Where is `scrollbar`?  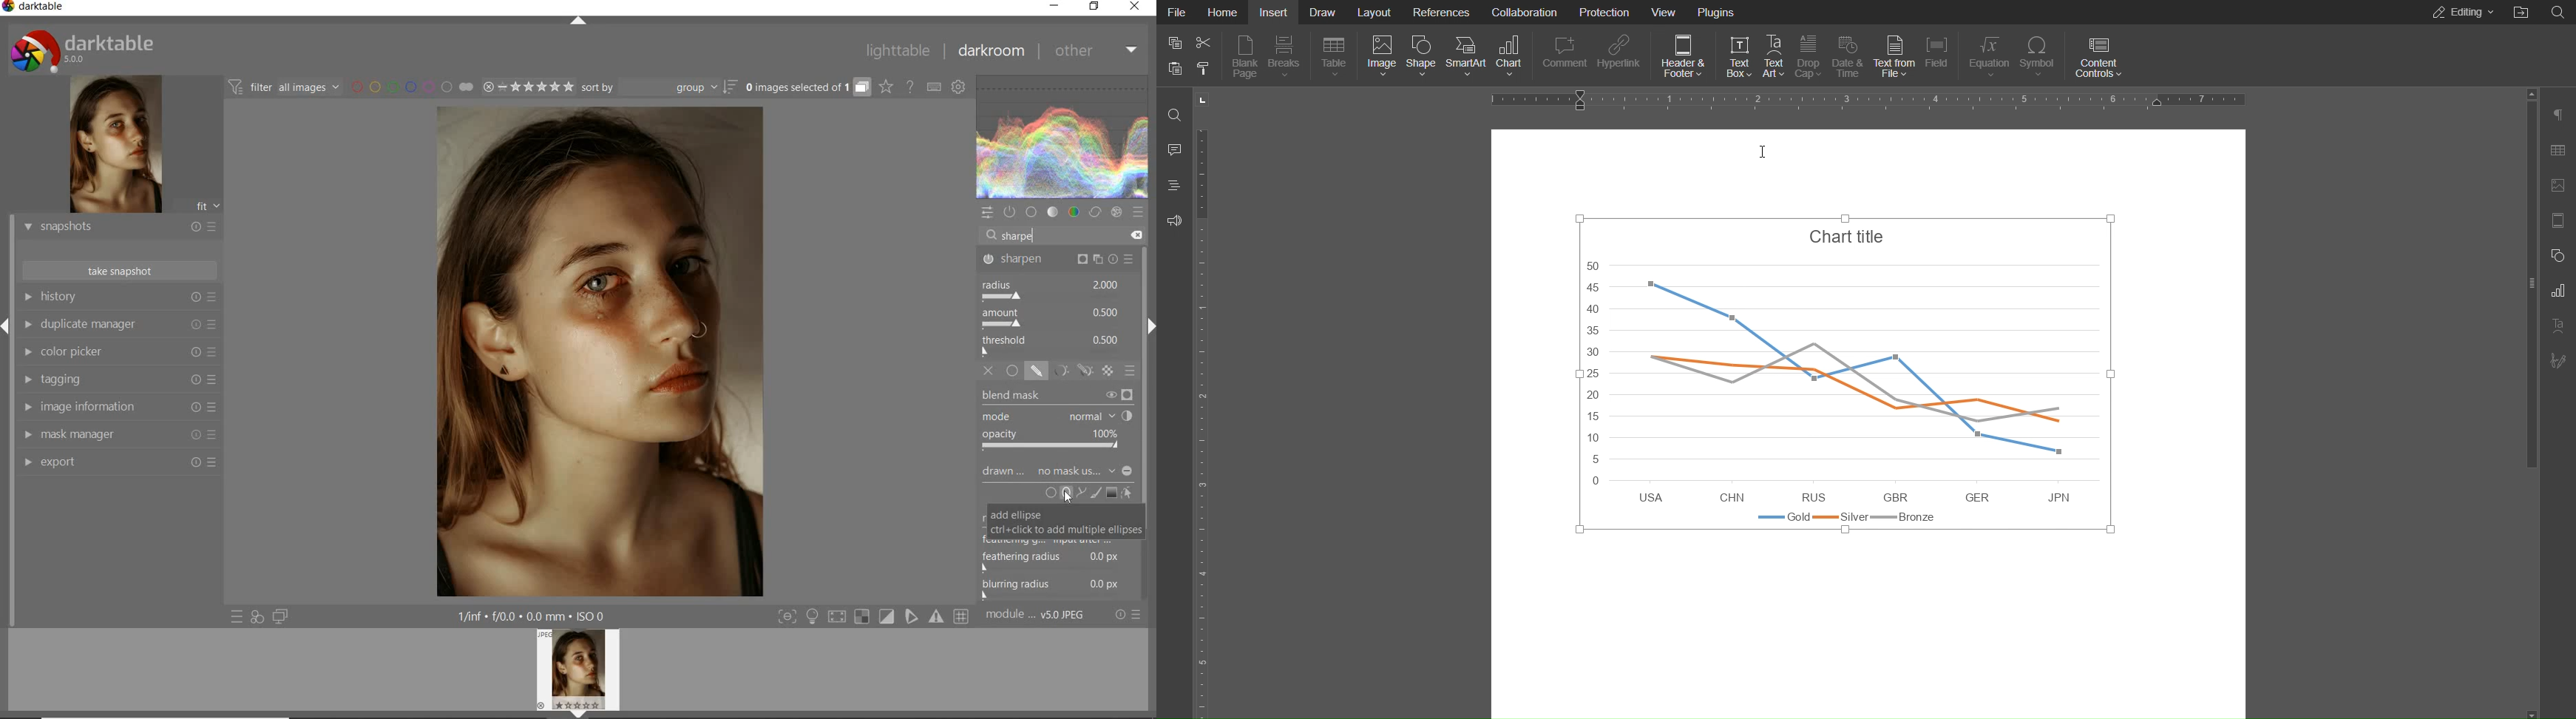 scrollbar is located at coordinates (1148, 422).